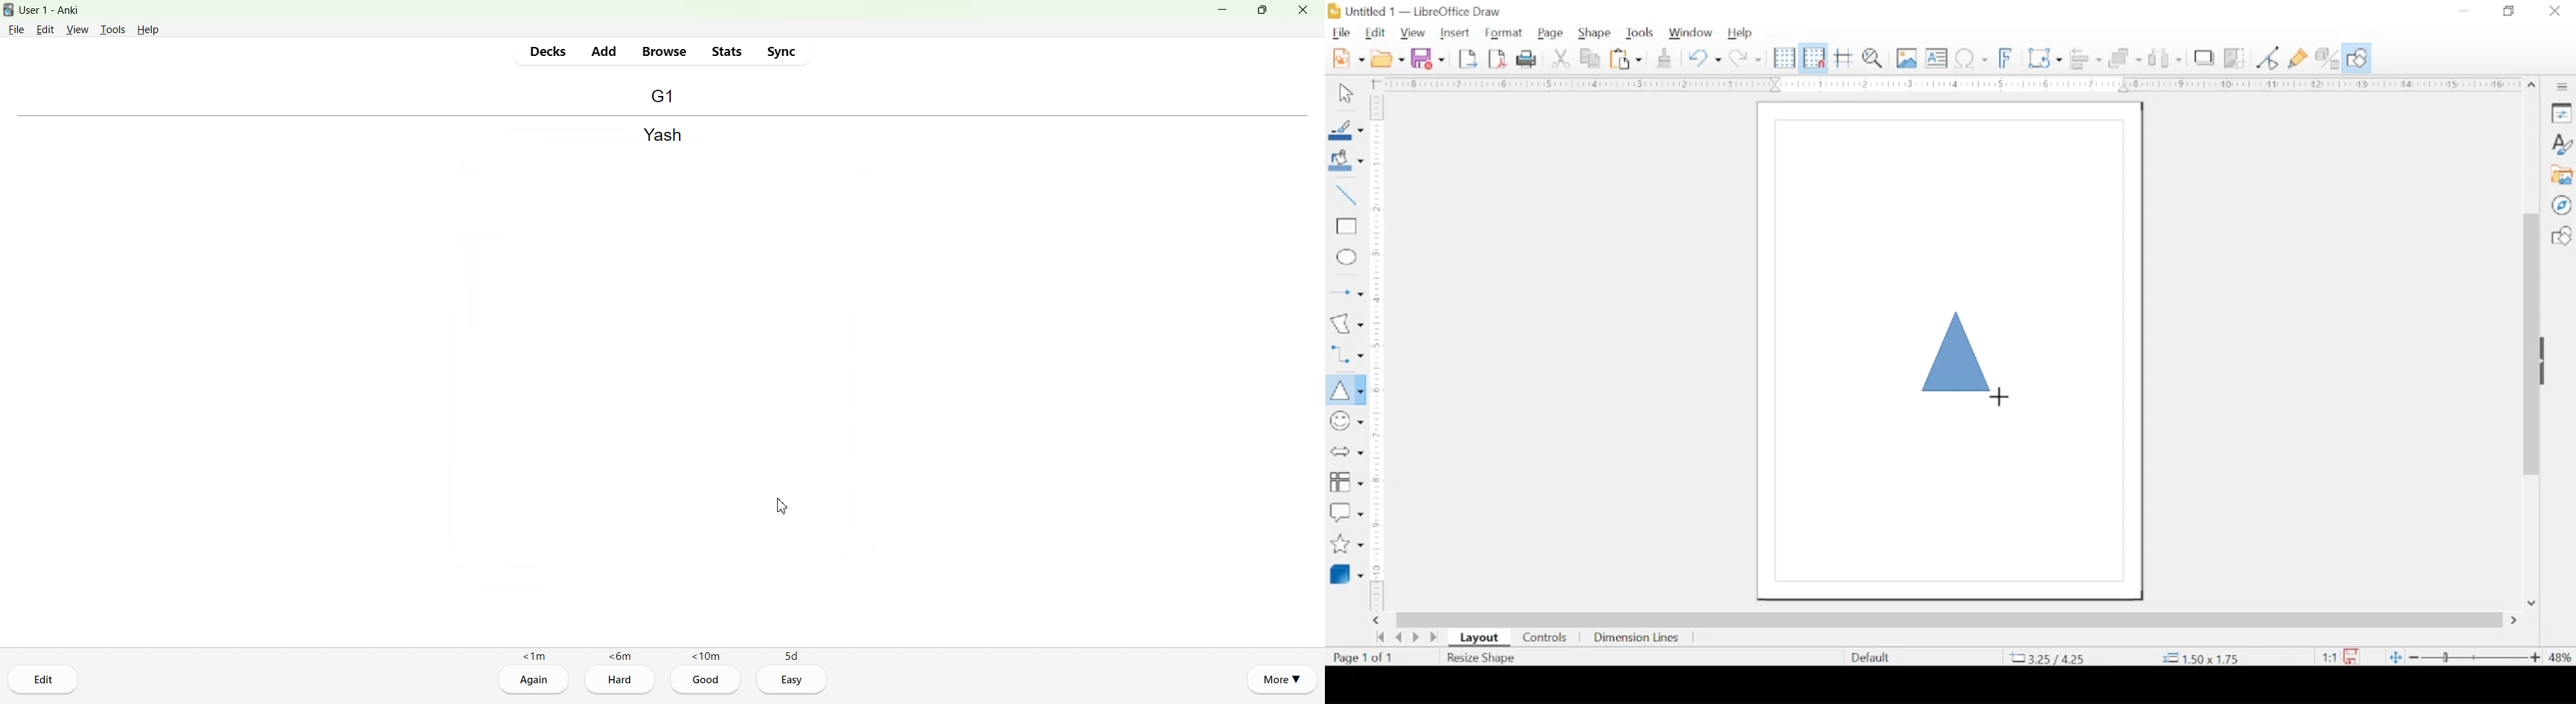 This screenshot has height=728, width=2576. I want to click on scroll right, so click(1378, 620).